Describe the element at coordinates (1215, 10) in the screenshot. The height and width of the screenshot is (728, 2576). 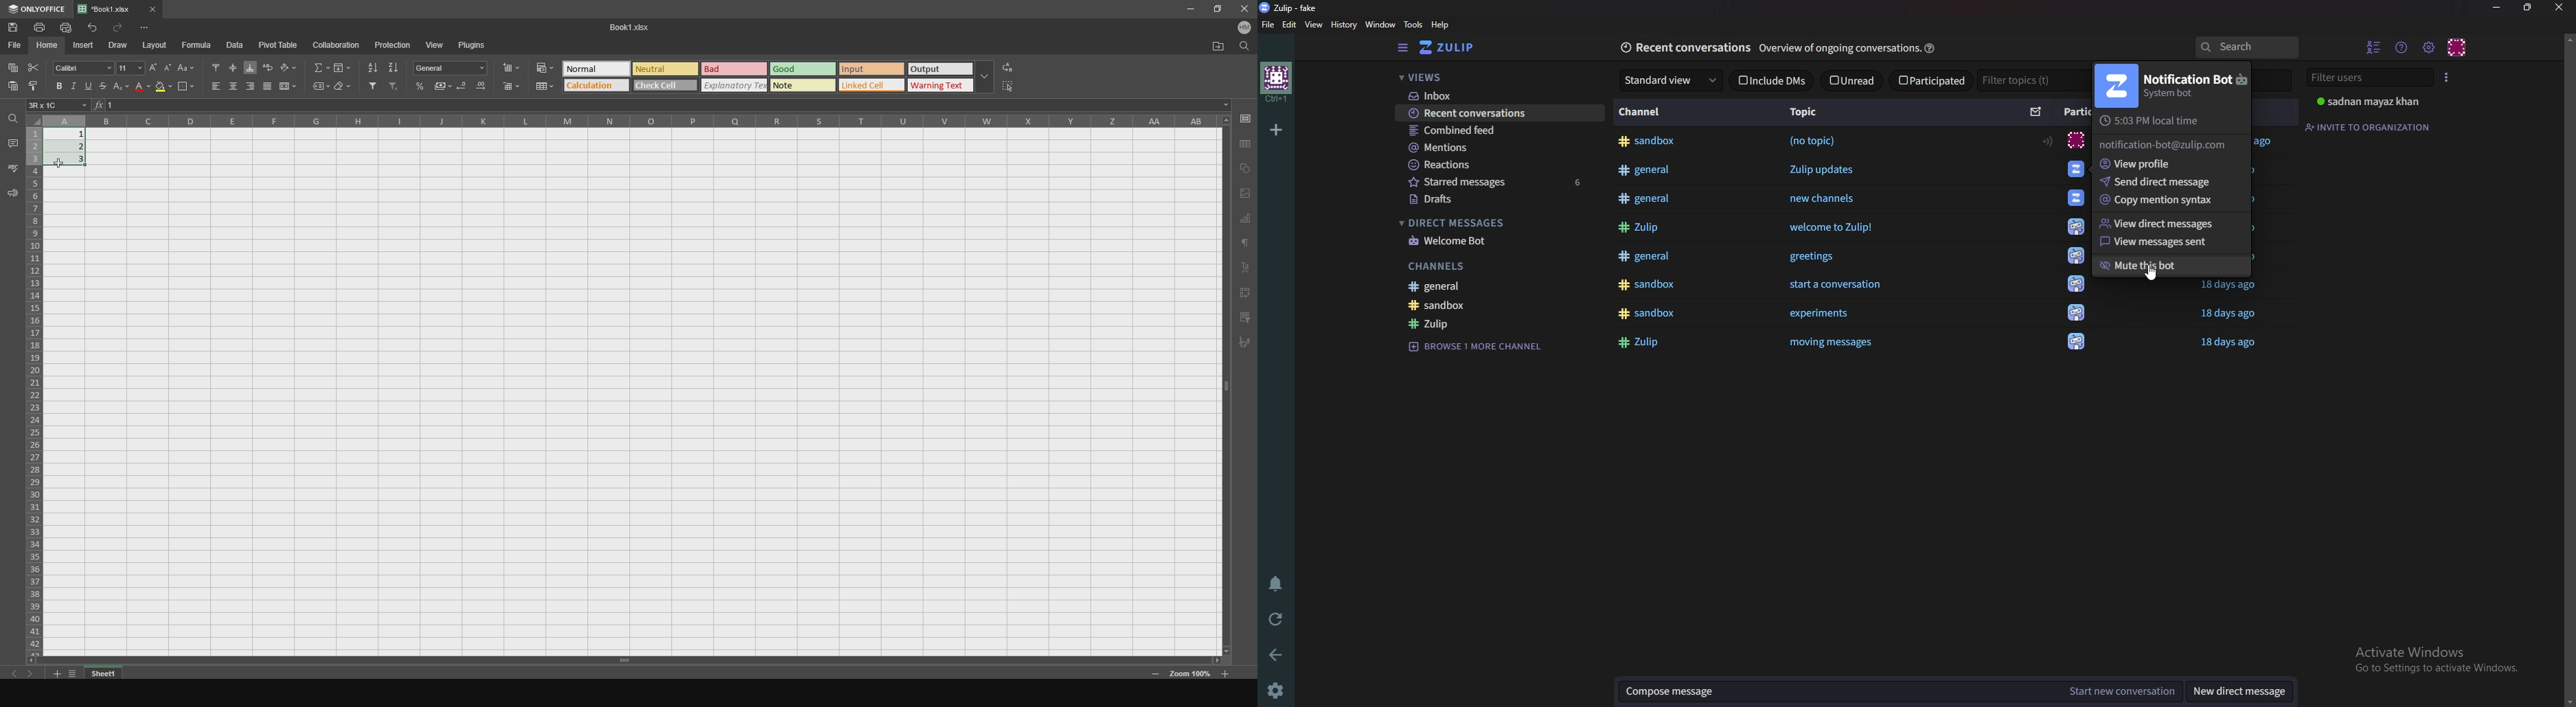
I see `maxiize` at that location.